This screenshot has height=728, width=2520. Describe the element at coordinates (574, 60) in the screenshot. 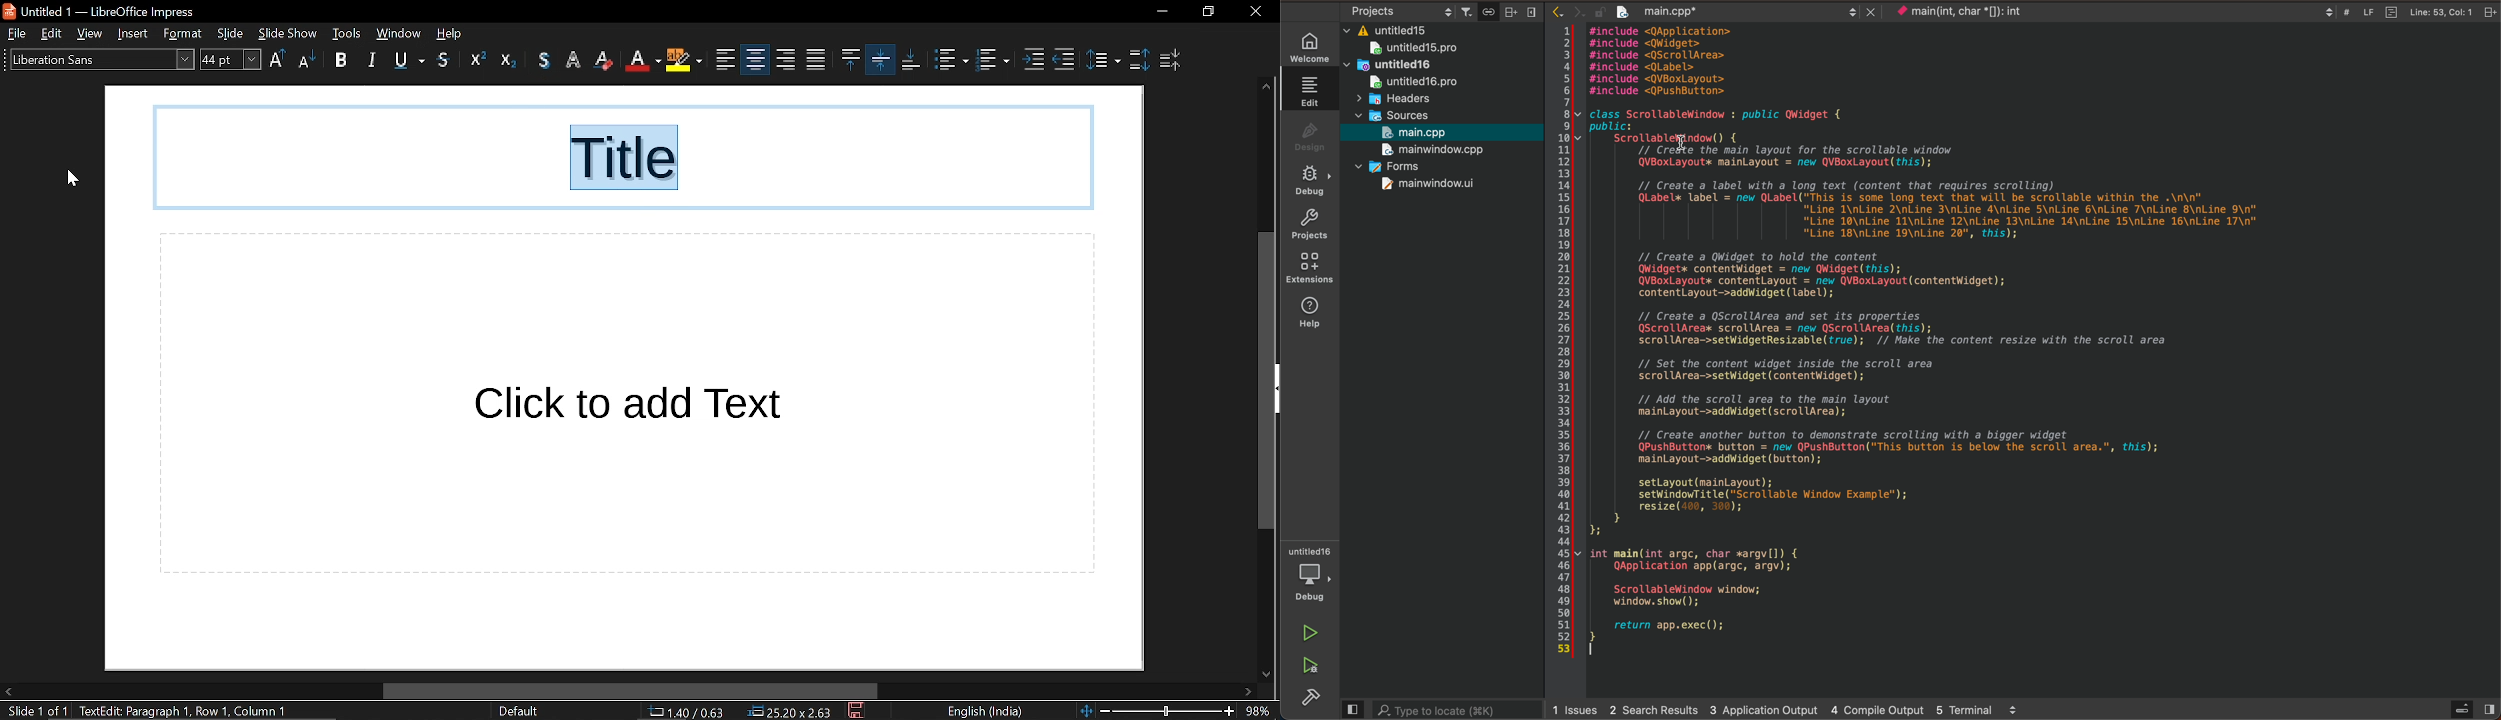

I see `erase` at that location.